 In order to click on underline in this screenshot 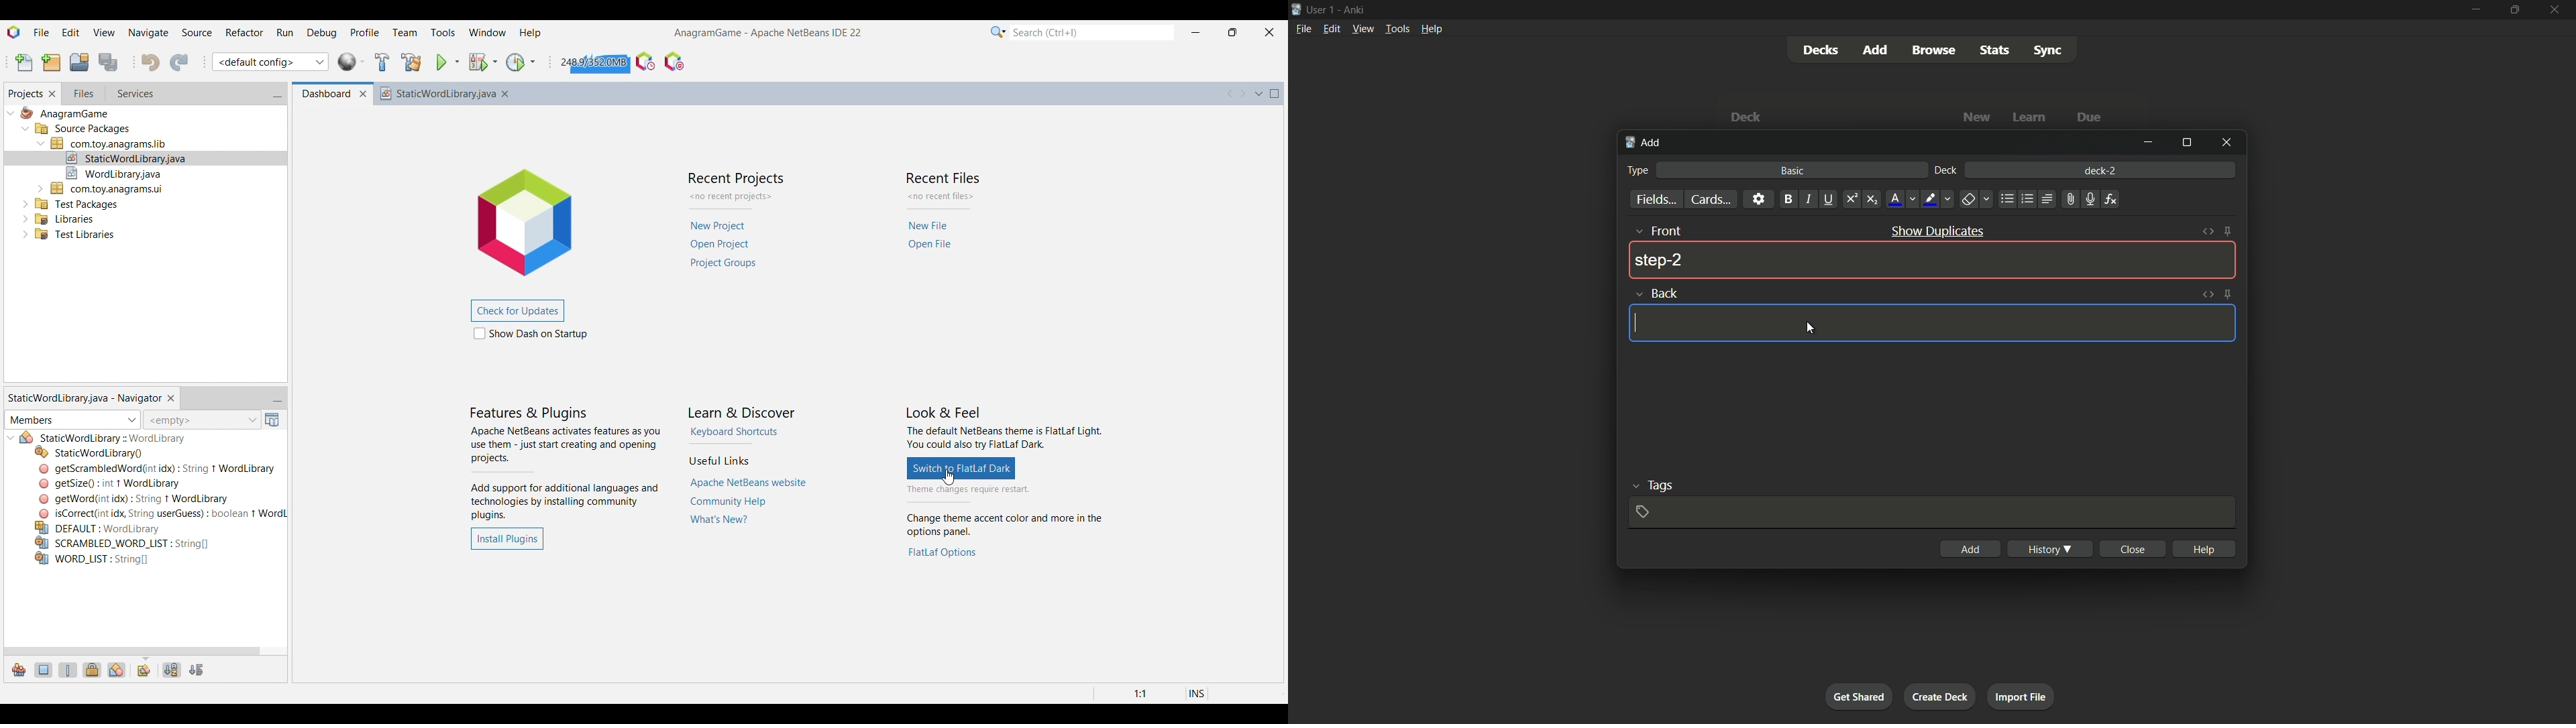, I will do `click(1829, 200)`.